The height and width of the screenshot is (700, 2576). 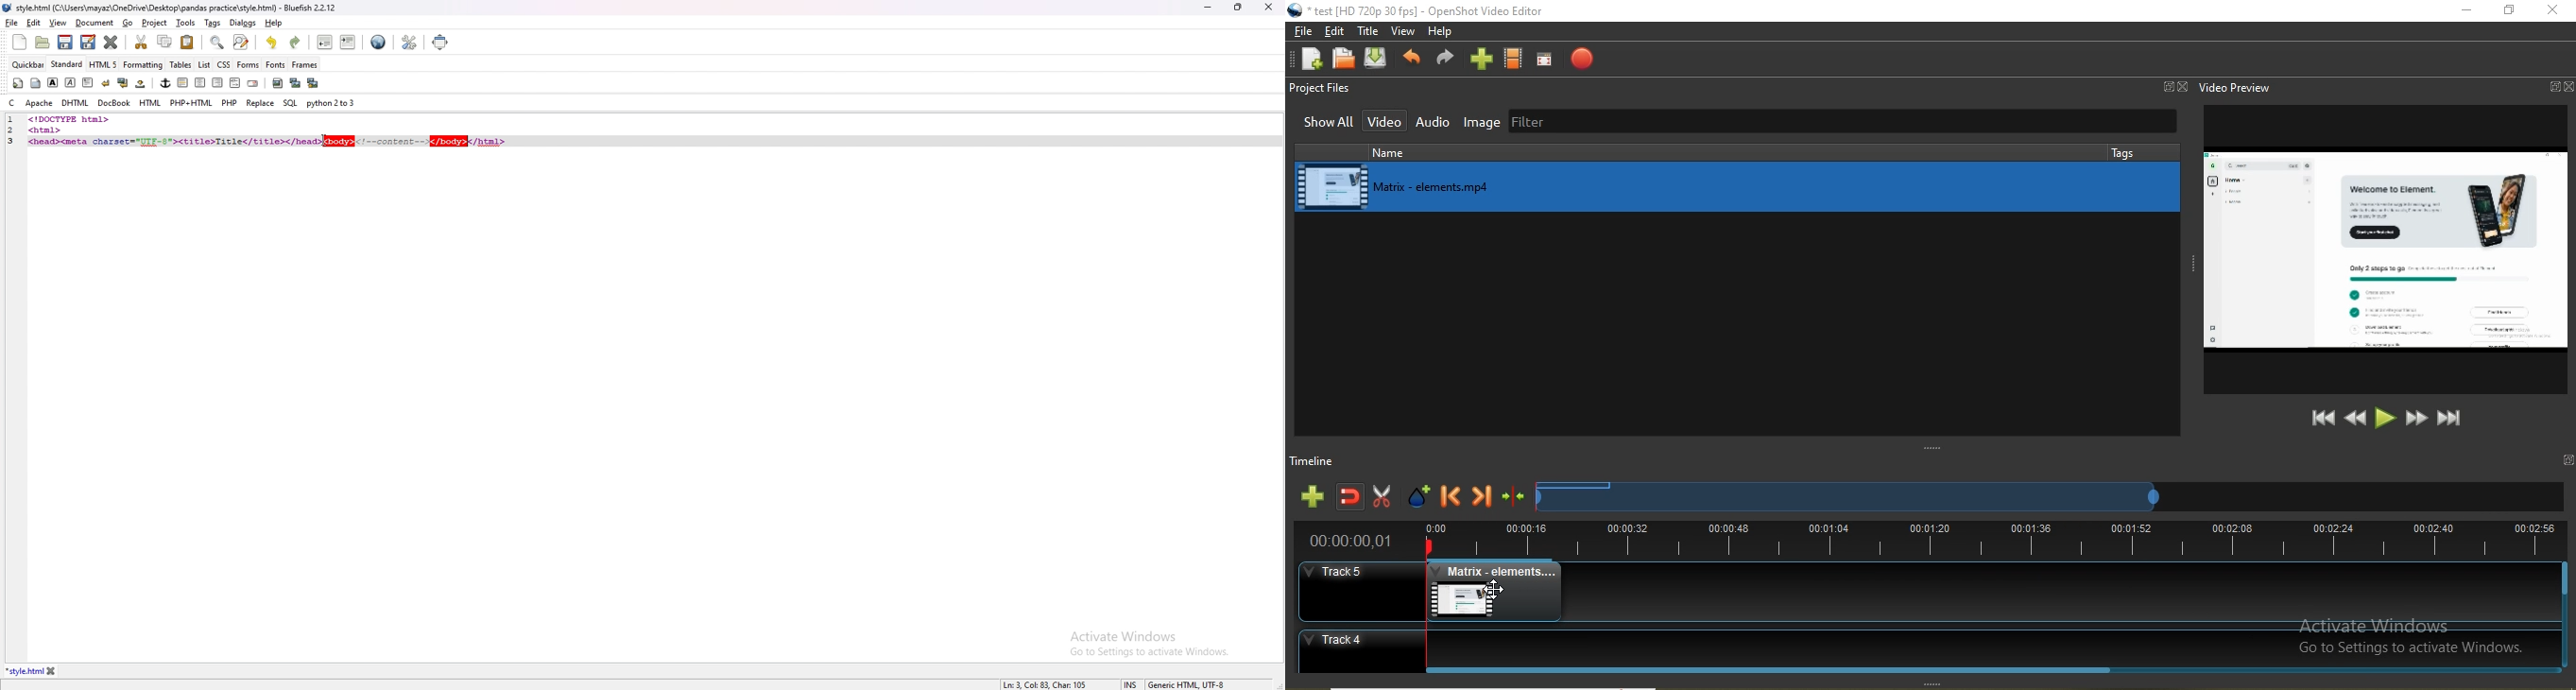 What do you see at coordinates (1308, 59) in the screenshot?
I see `New project` at bounding box center [1308, 59].